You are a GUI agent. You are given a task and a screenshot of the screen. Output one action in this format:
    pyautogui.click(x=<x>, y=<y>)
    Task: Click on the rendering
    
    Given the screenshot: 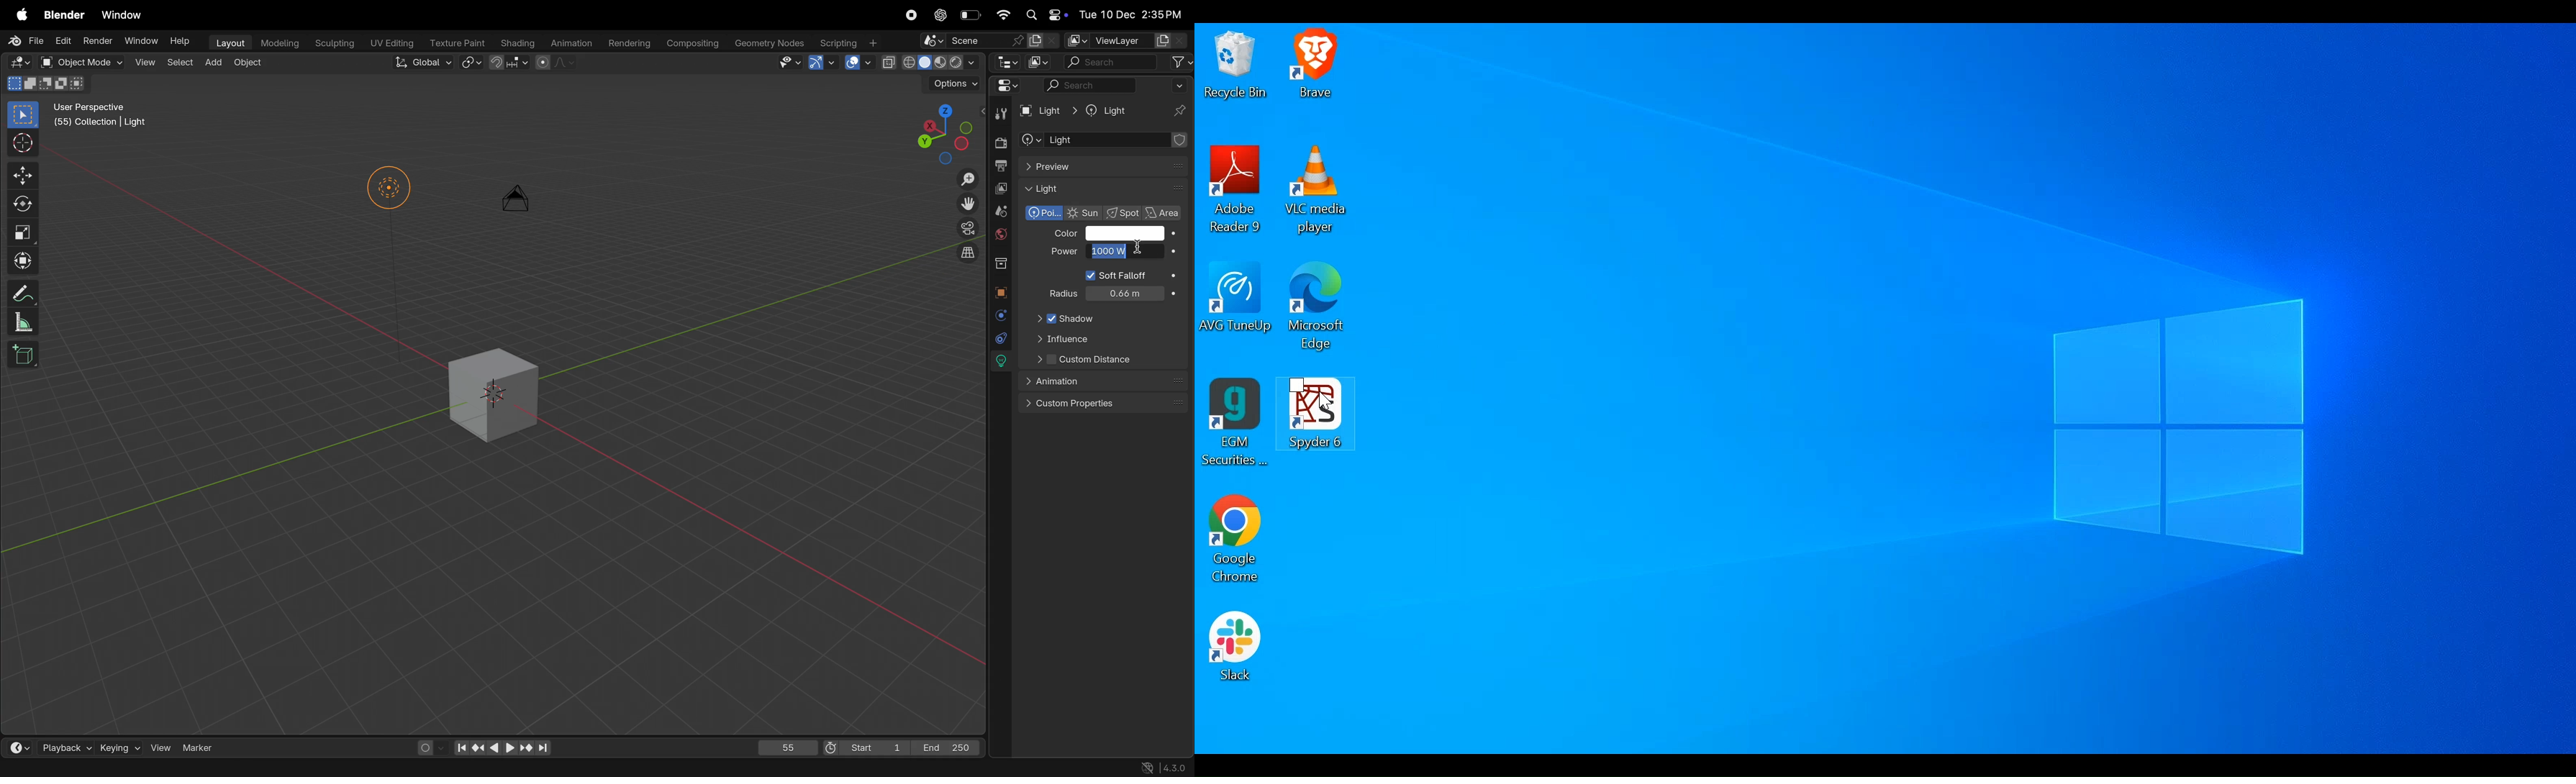 What is the action you would take?
    pyautogui.click(x=629, y=40)
    